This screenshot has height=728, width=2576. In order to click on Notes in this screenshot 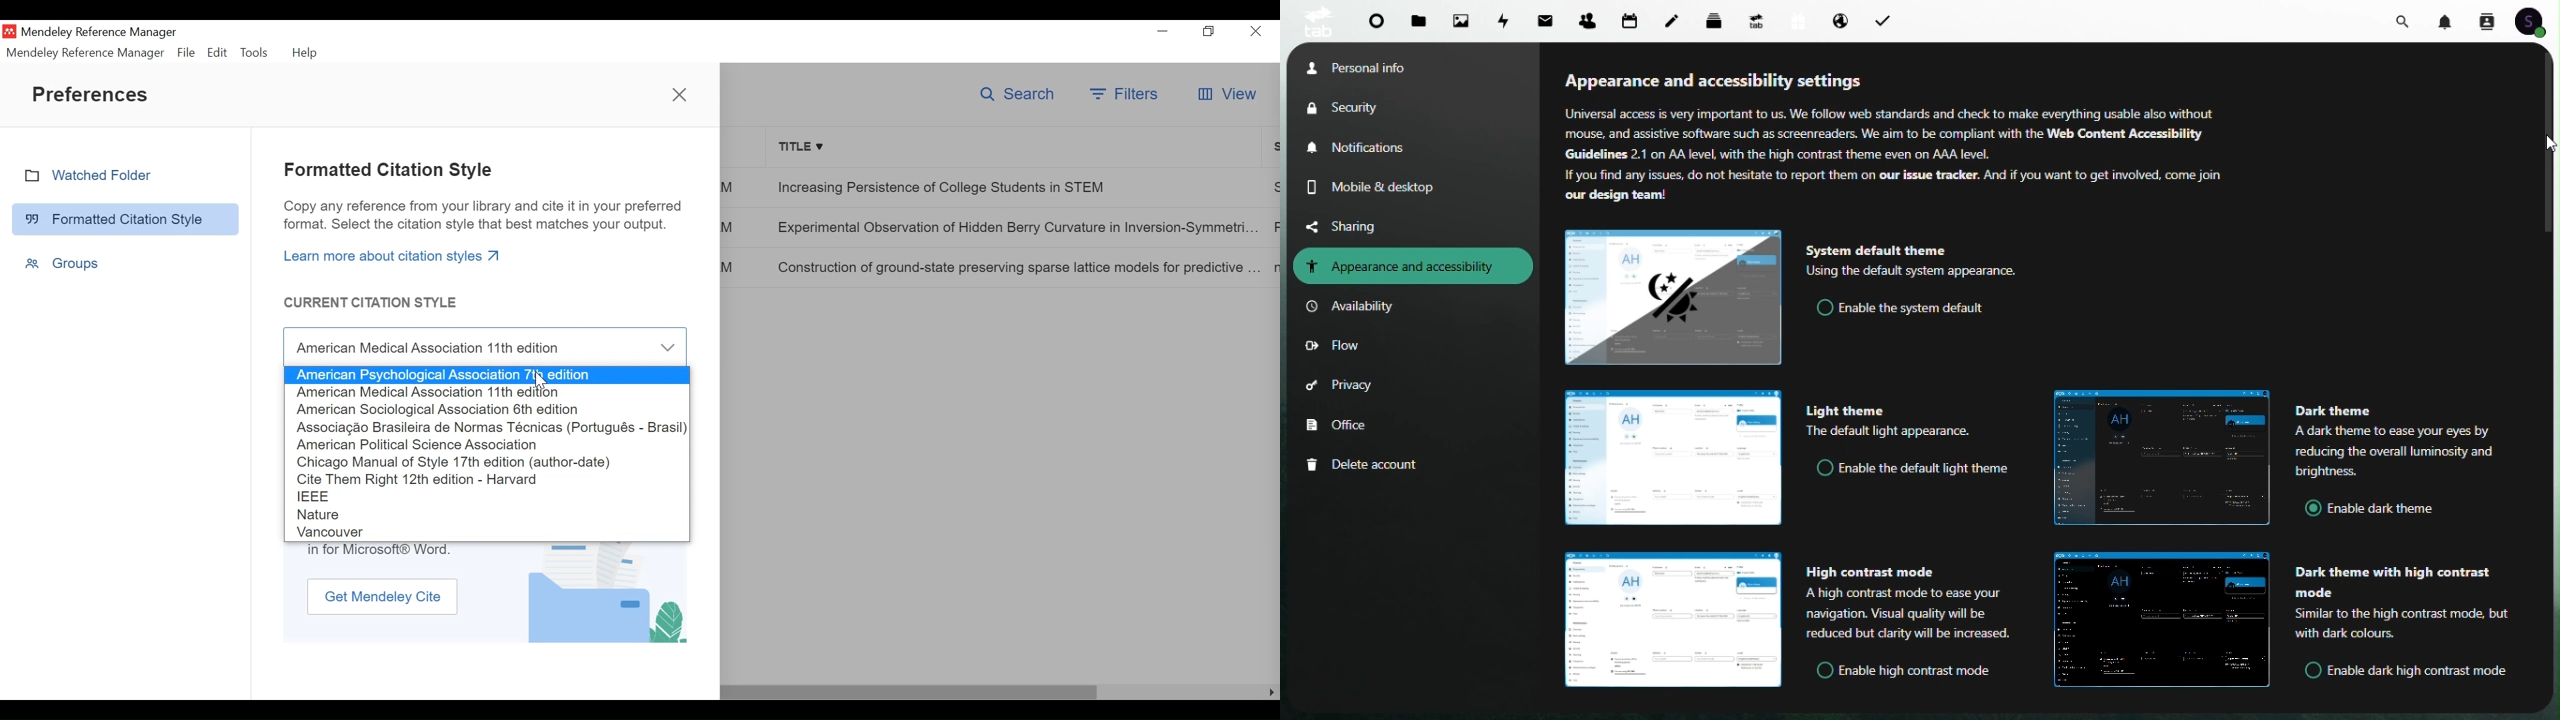, I will do `click(1677, 16)`.